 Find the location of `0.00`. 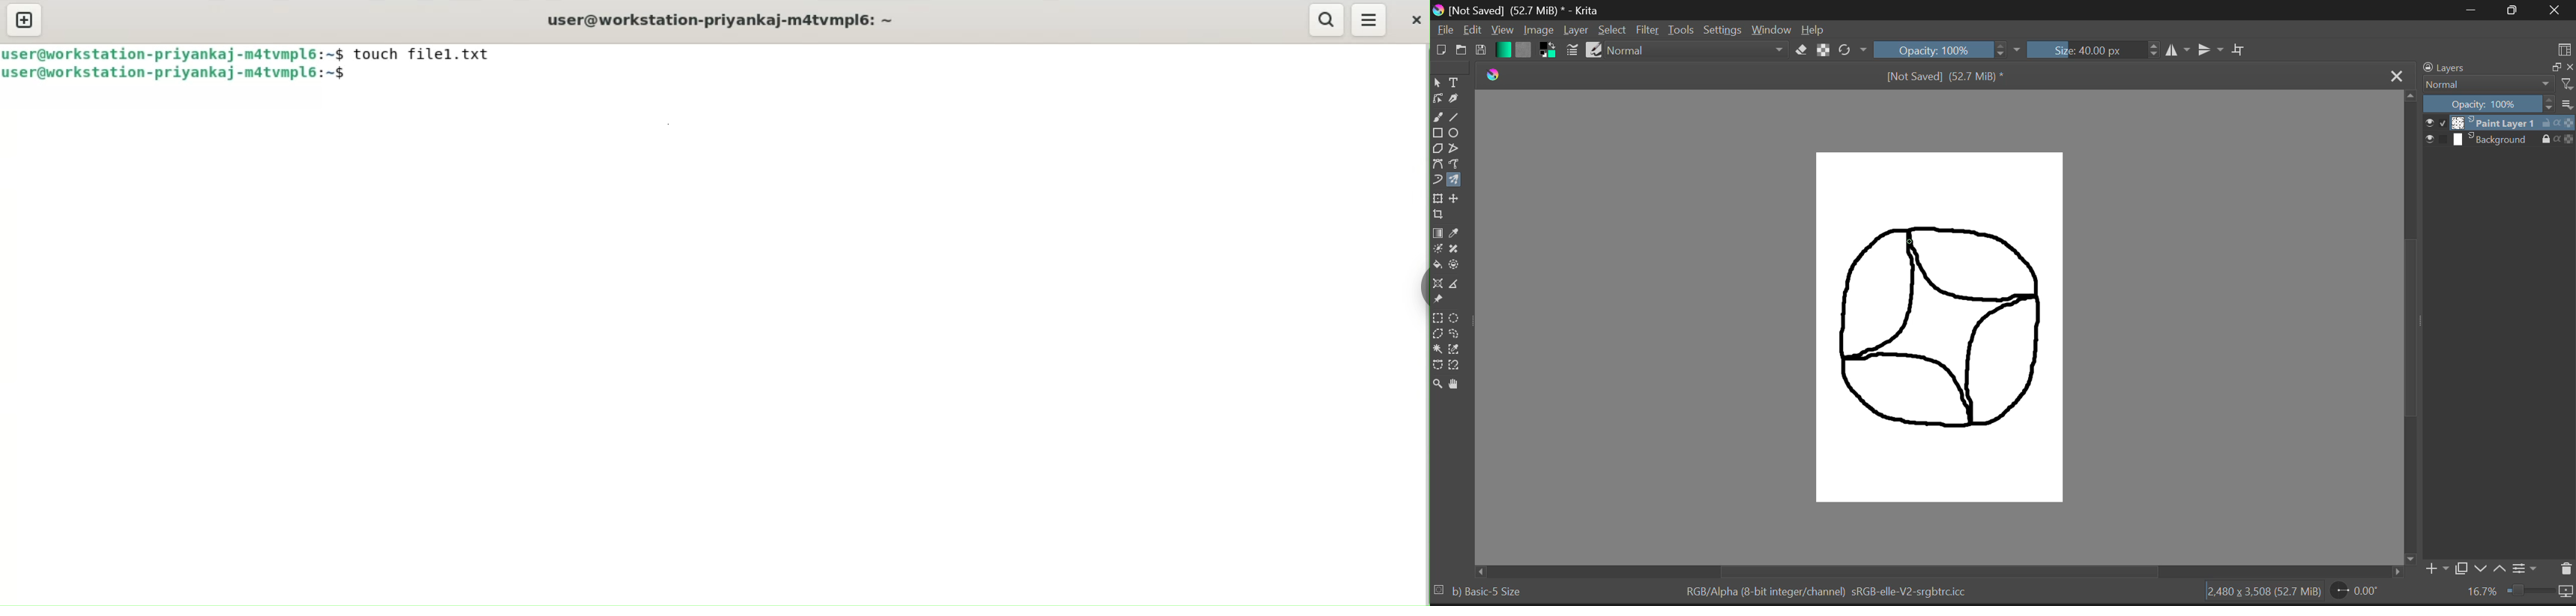

0.00 is located at coordinates (2357, 593).